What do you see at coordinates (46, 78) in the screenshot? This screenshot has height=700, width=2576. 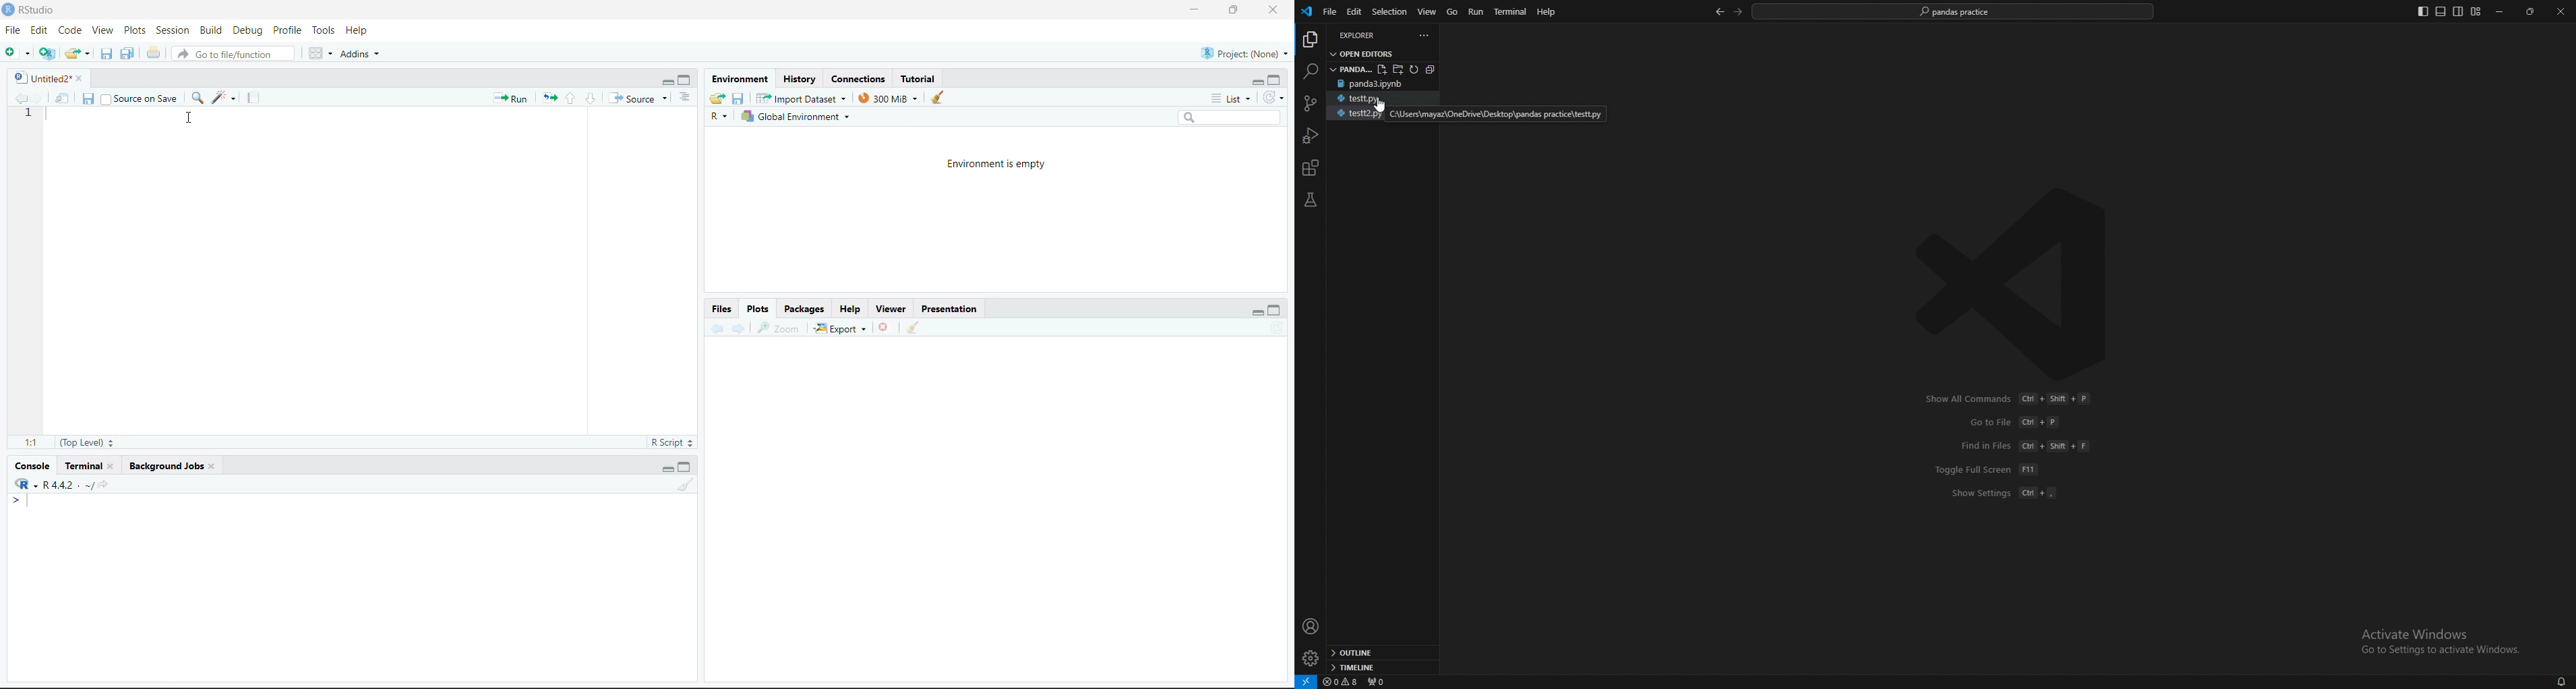 I see ` Untitled2` at bounding box center [46, 78].